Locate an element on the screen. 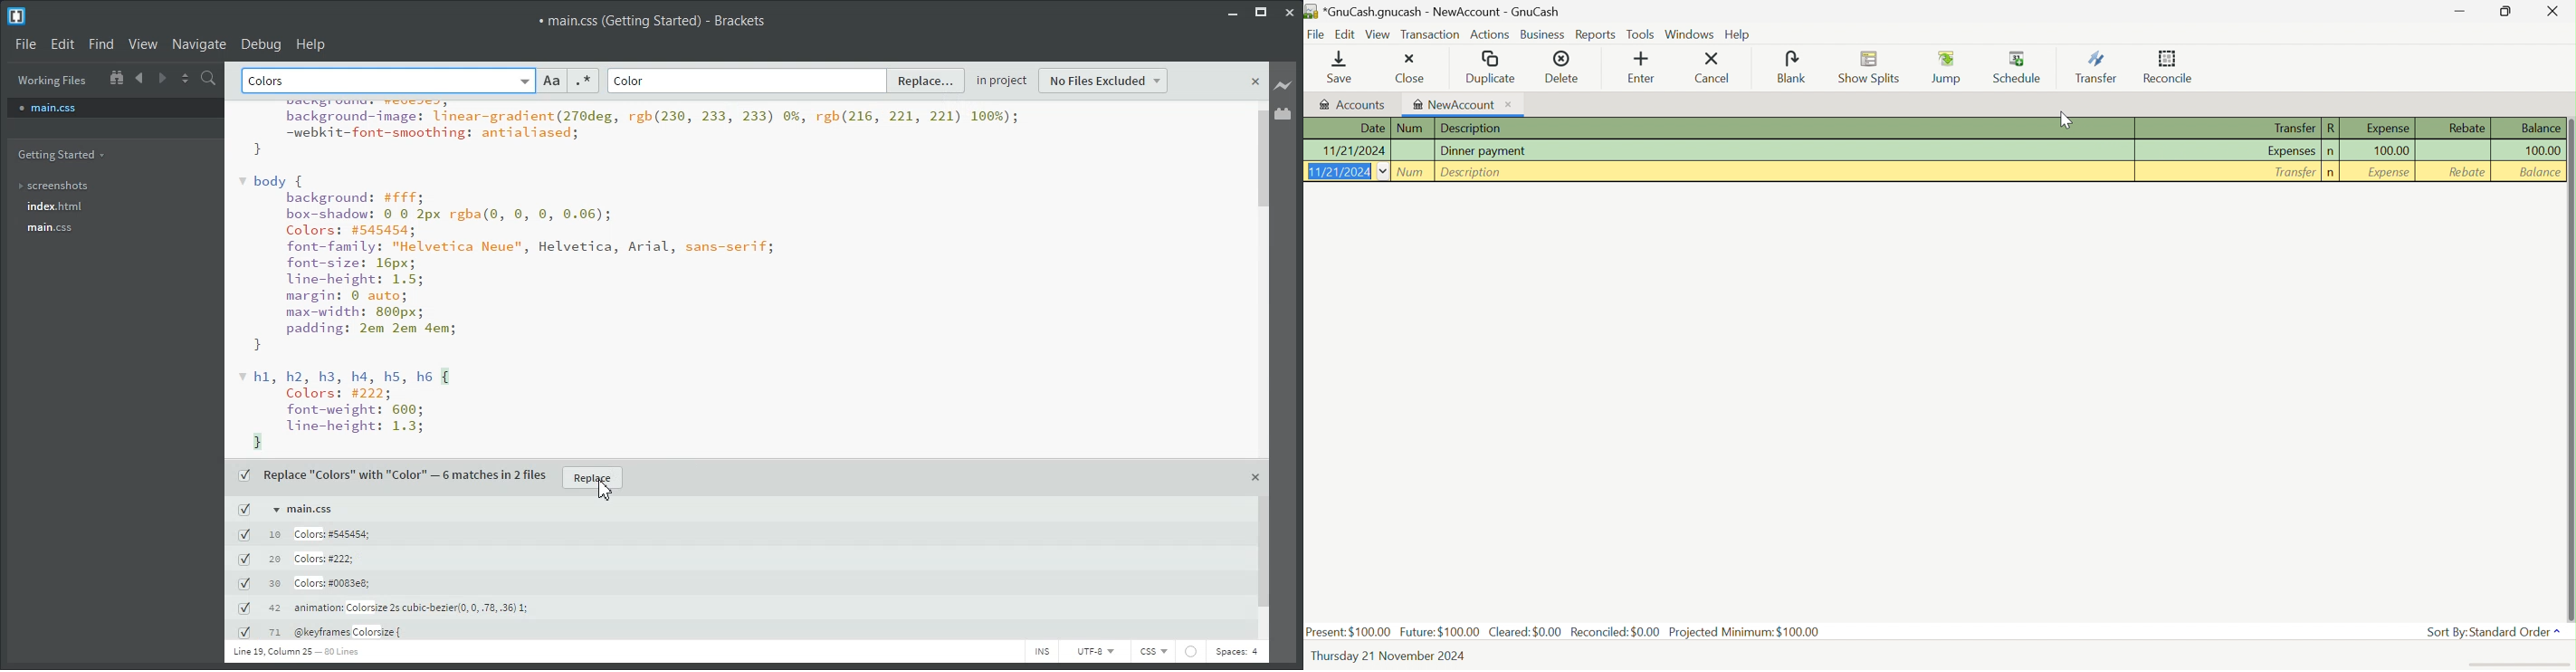 This screenshot has width=2576, height=672. Show Splits is located at coordinates (1870, 68).